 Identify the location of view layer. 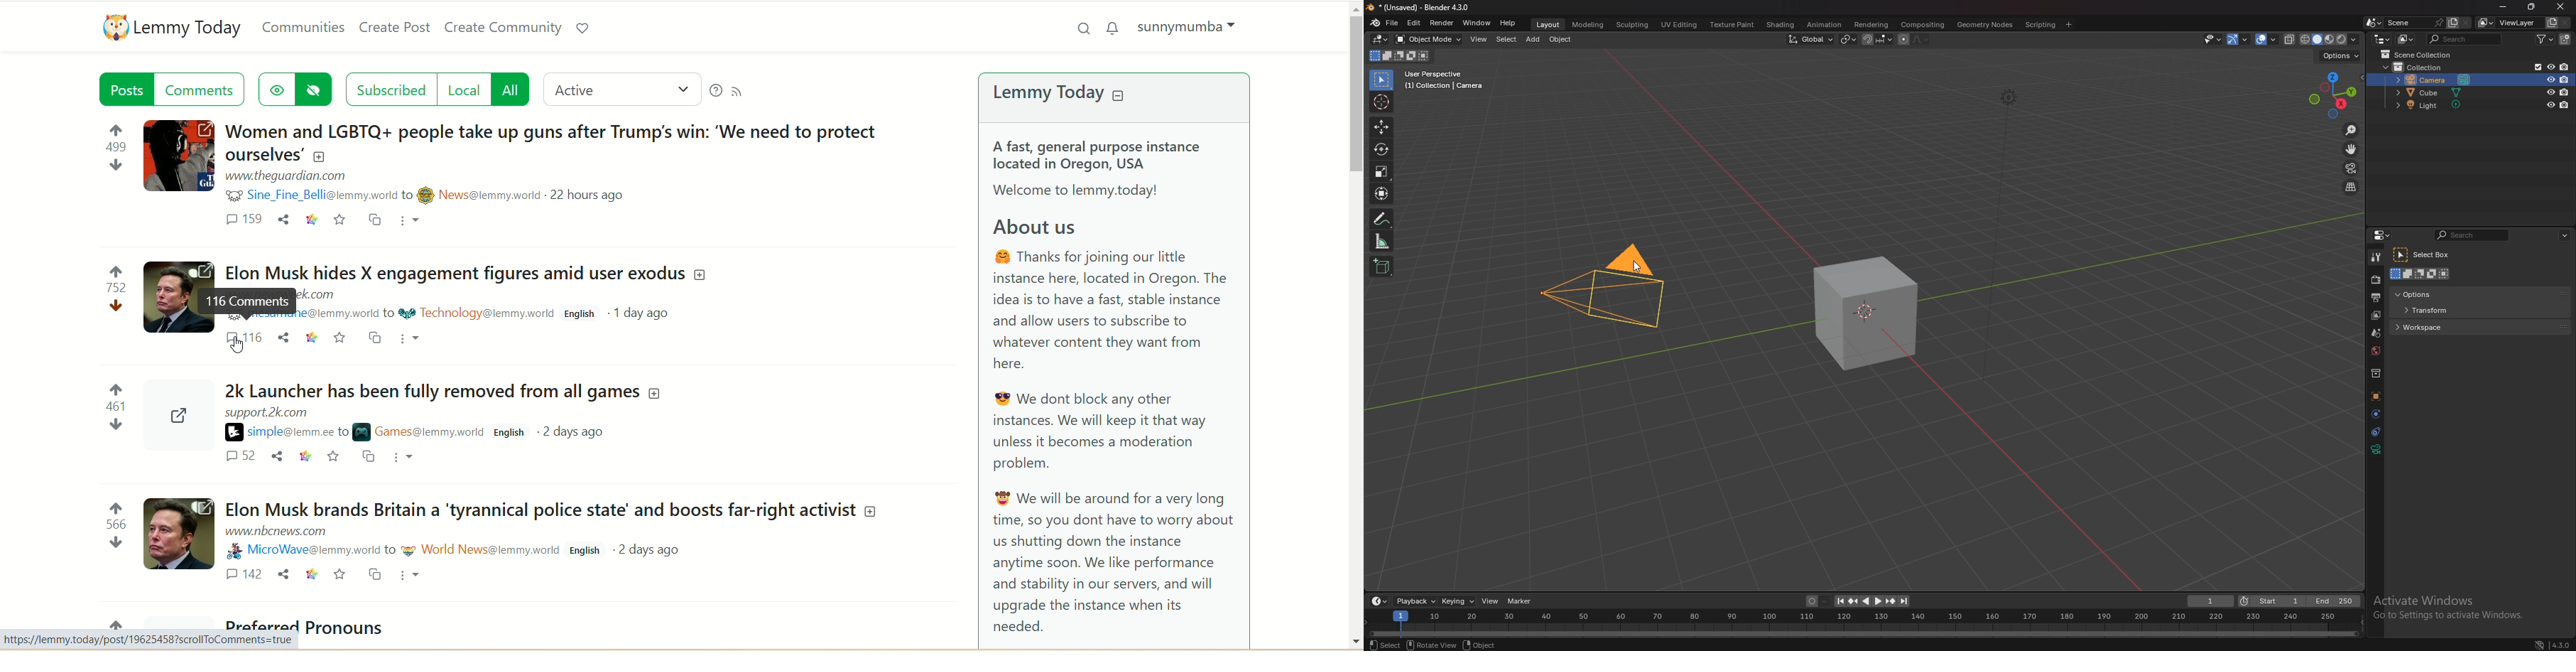
(2508, 23).